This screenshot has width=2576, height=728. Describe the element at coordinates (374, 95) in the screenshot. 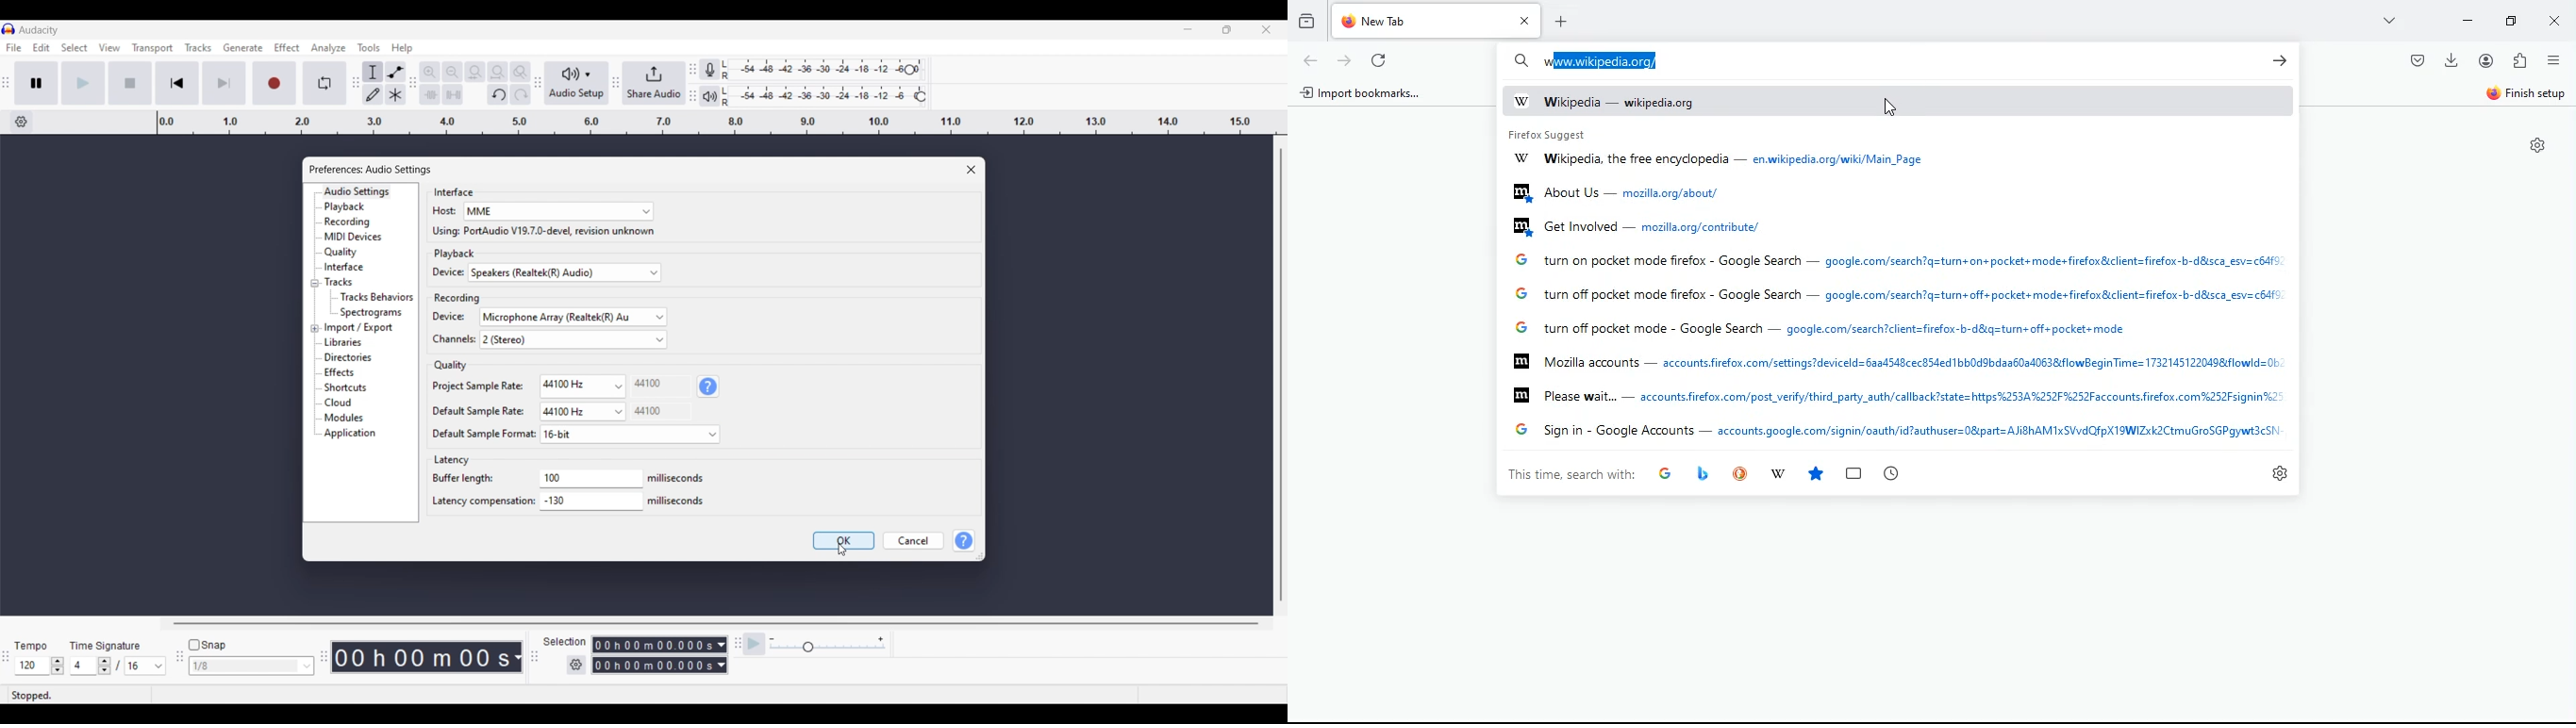

I see `Draw tool` at that location.